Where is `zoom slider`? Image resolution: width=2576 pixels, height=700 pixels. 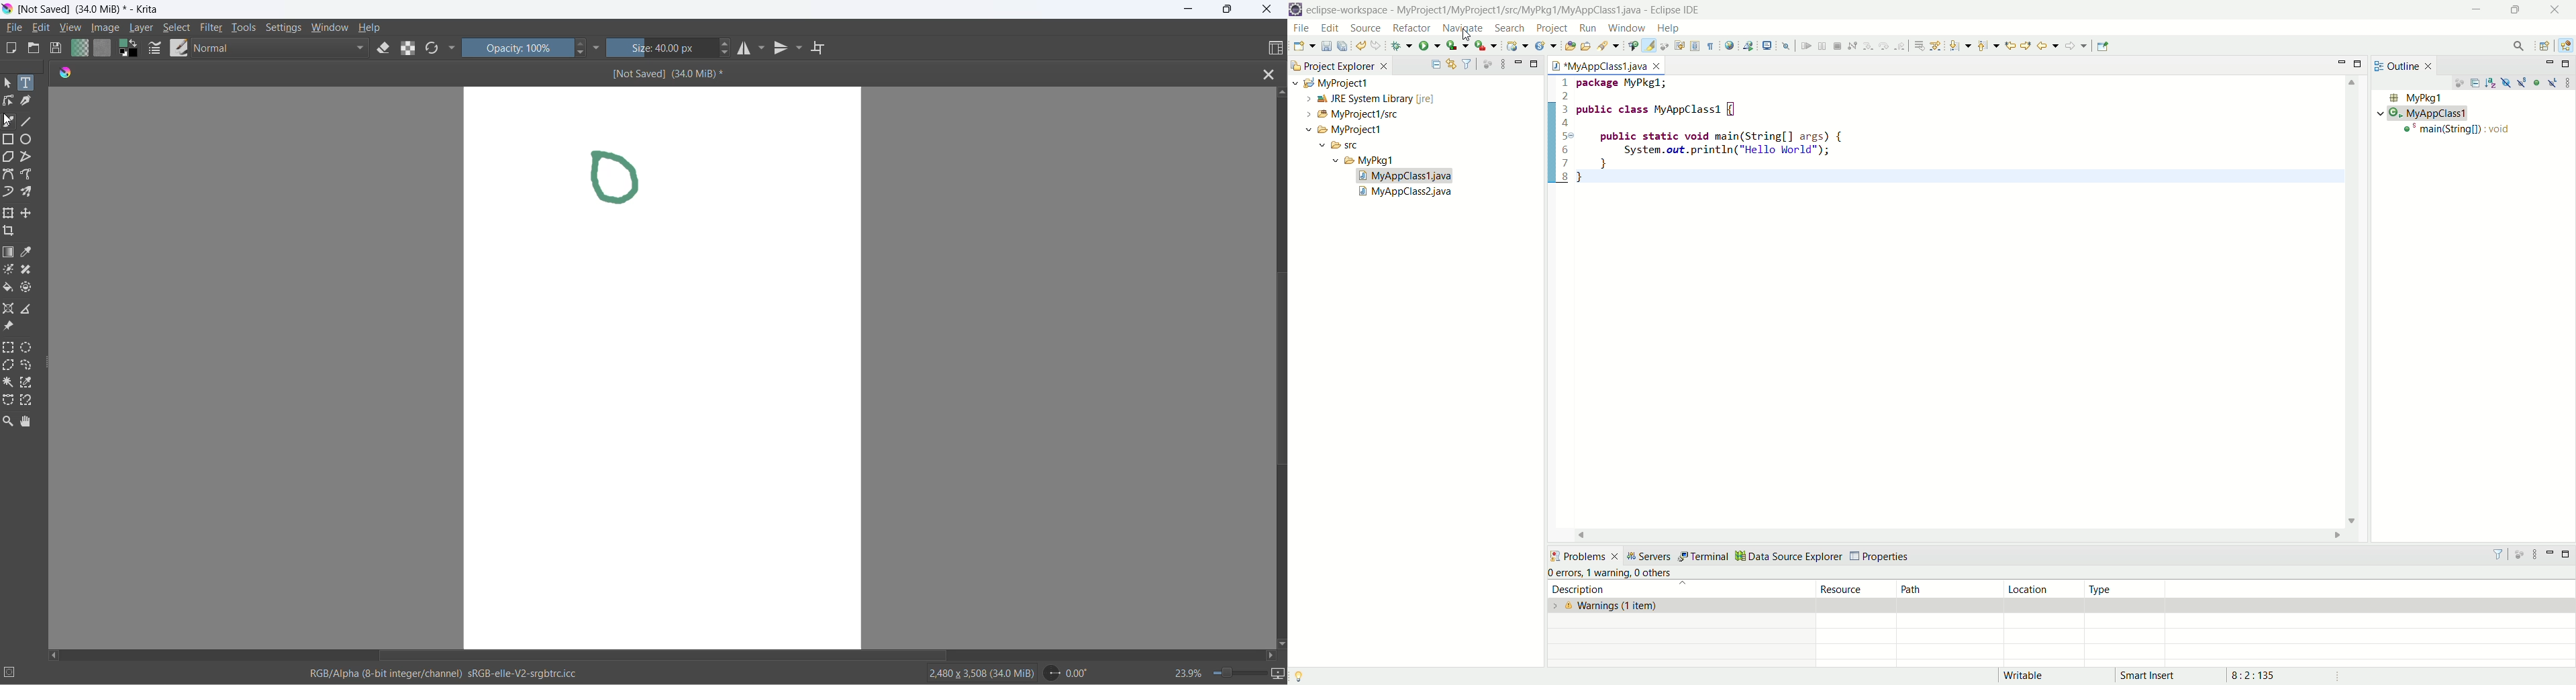
zoom slider is located at coordinates (1240, 674).